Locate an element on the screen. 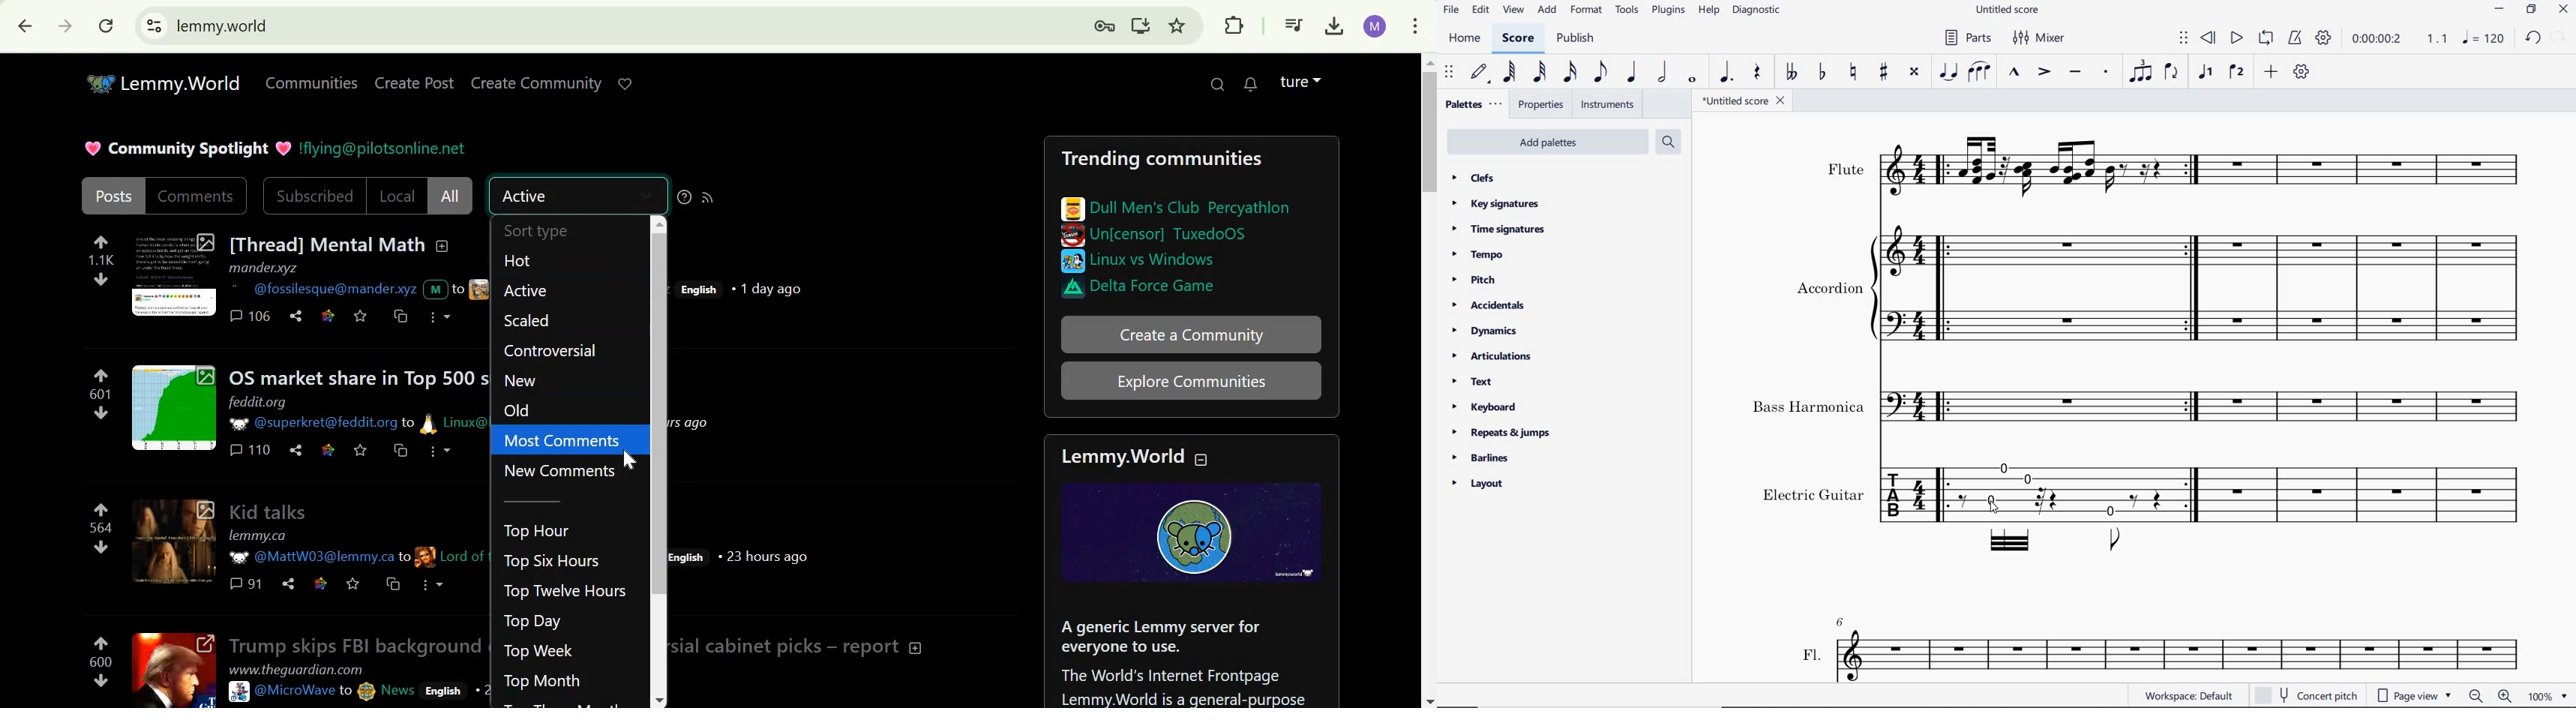  Scrollbar is located at coordinates (1428, 381).